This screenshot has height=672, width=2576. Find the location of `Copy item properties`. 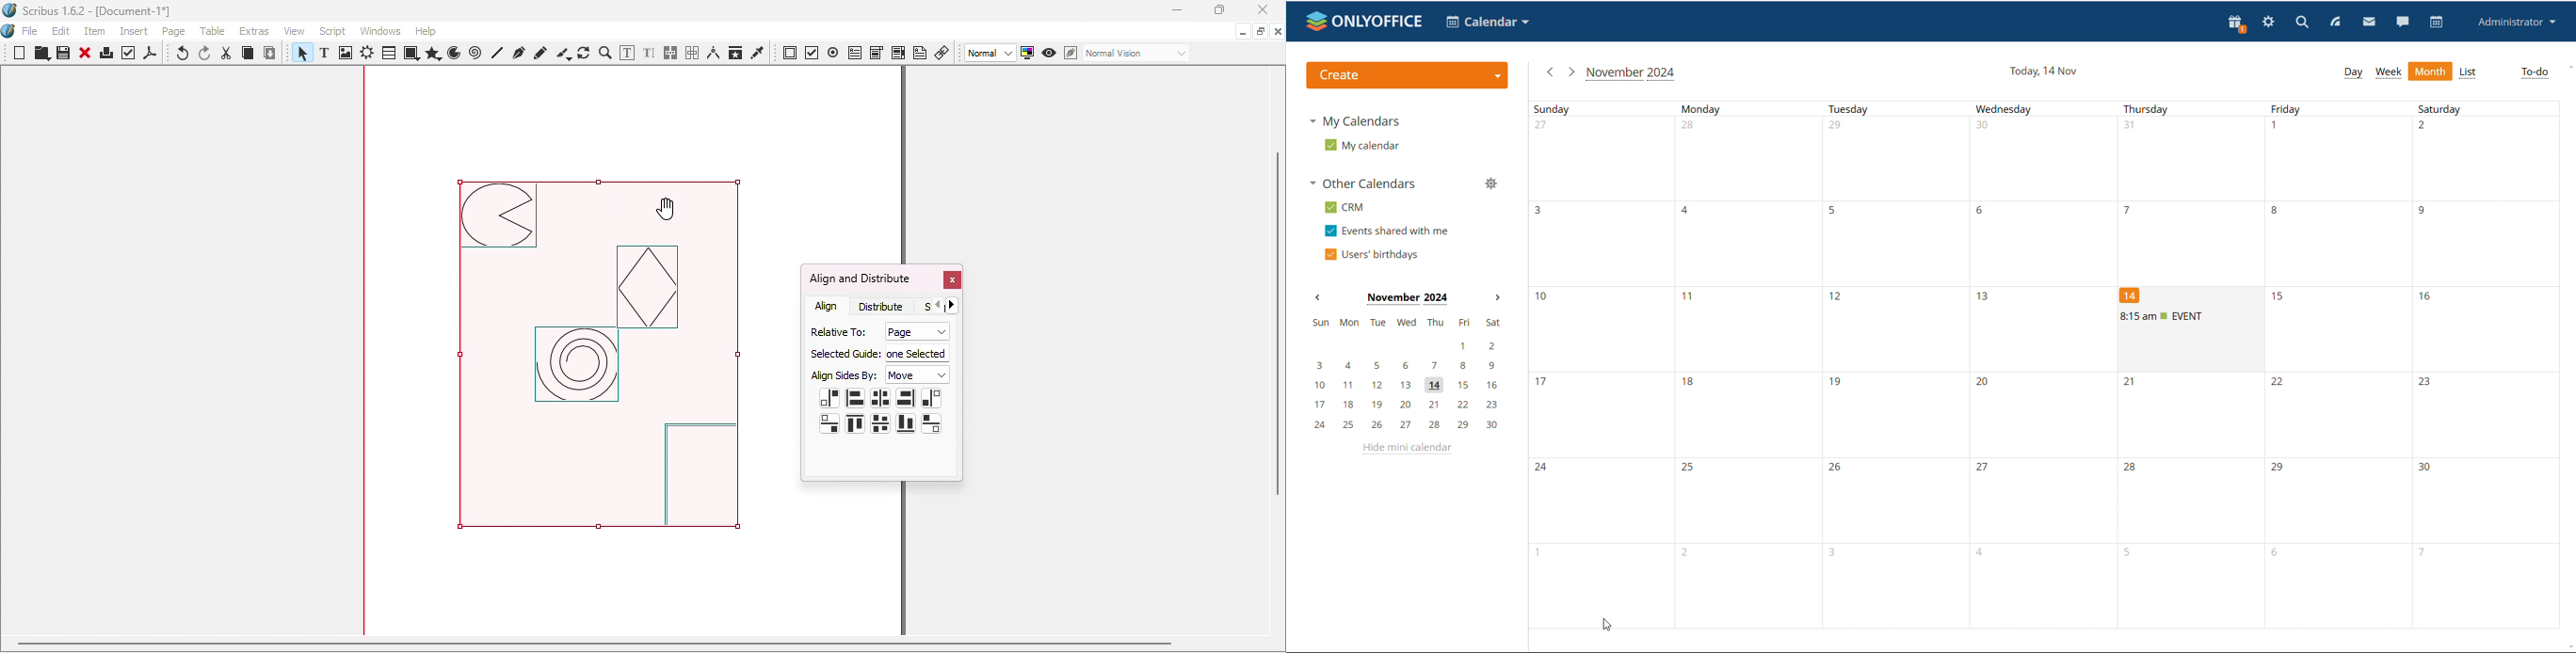

Copy item properties is located at coordinates (734, 53).